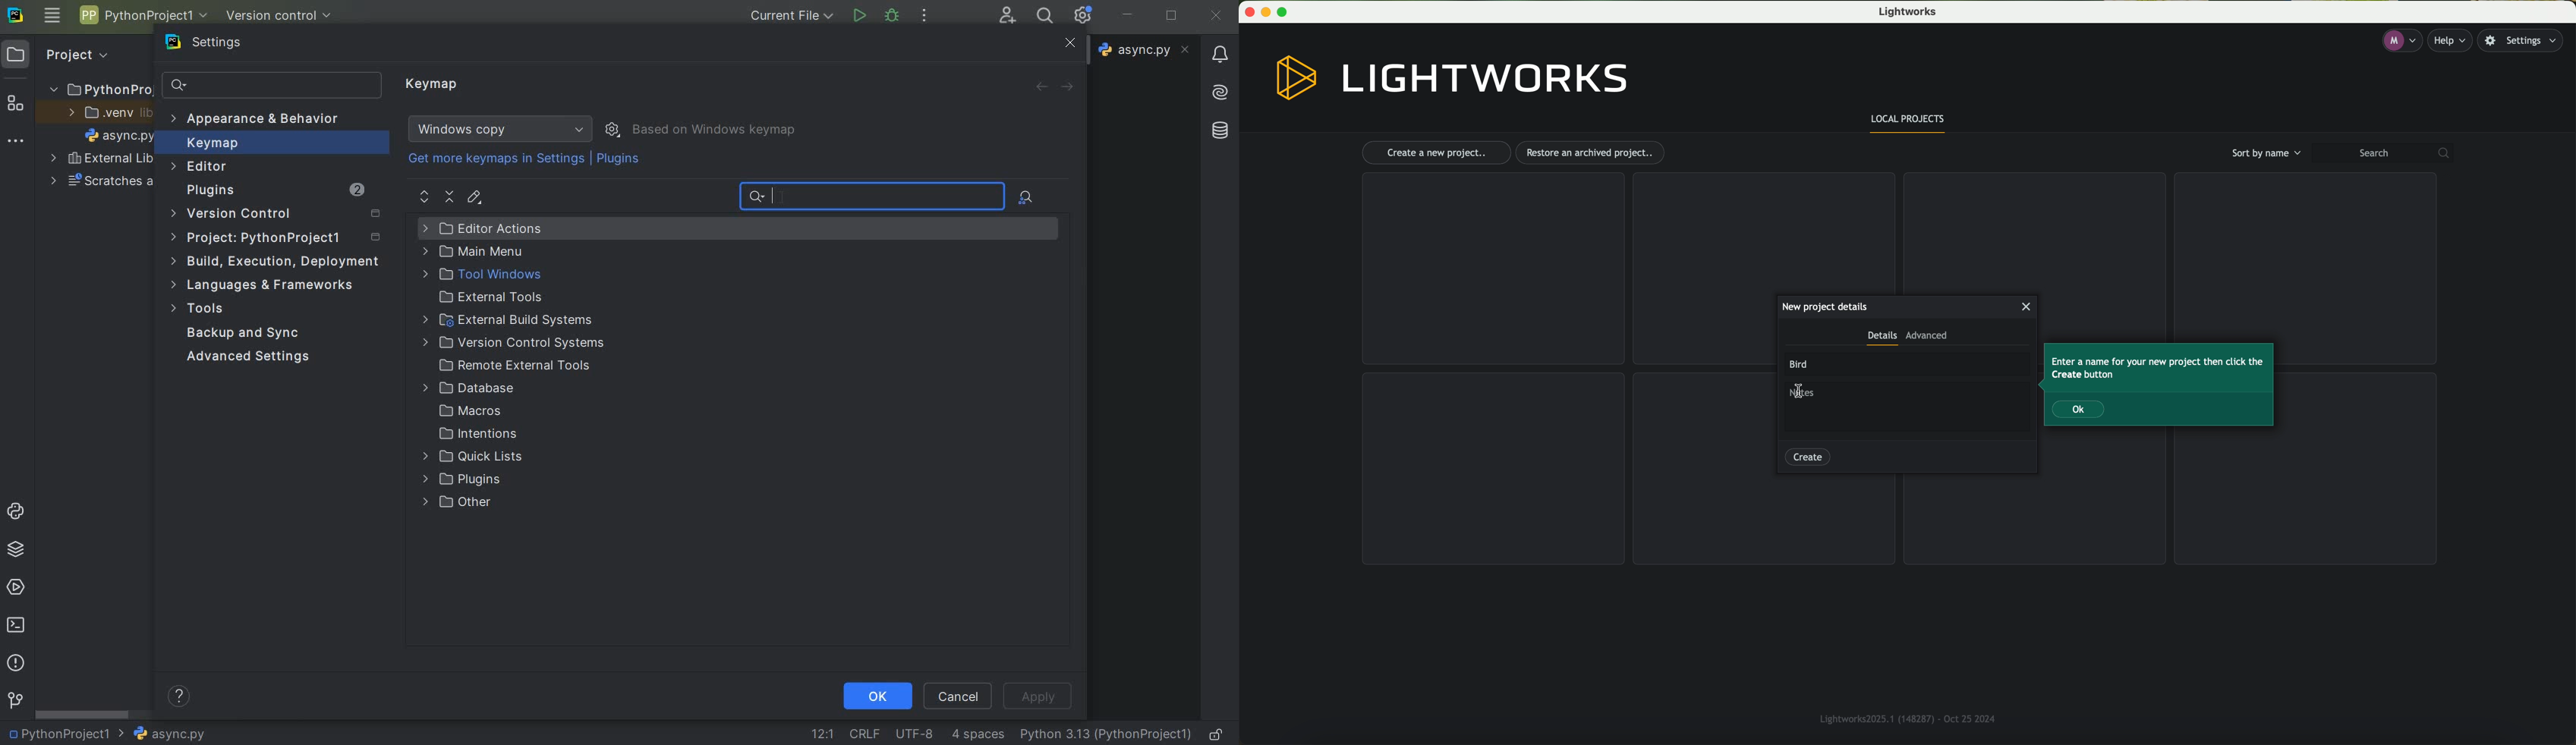  Describe the element at coordinates (2307, 498) in the screenshot. I see `grid` at that location.